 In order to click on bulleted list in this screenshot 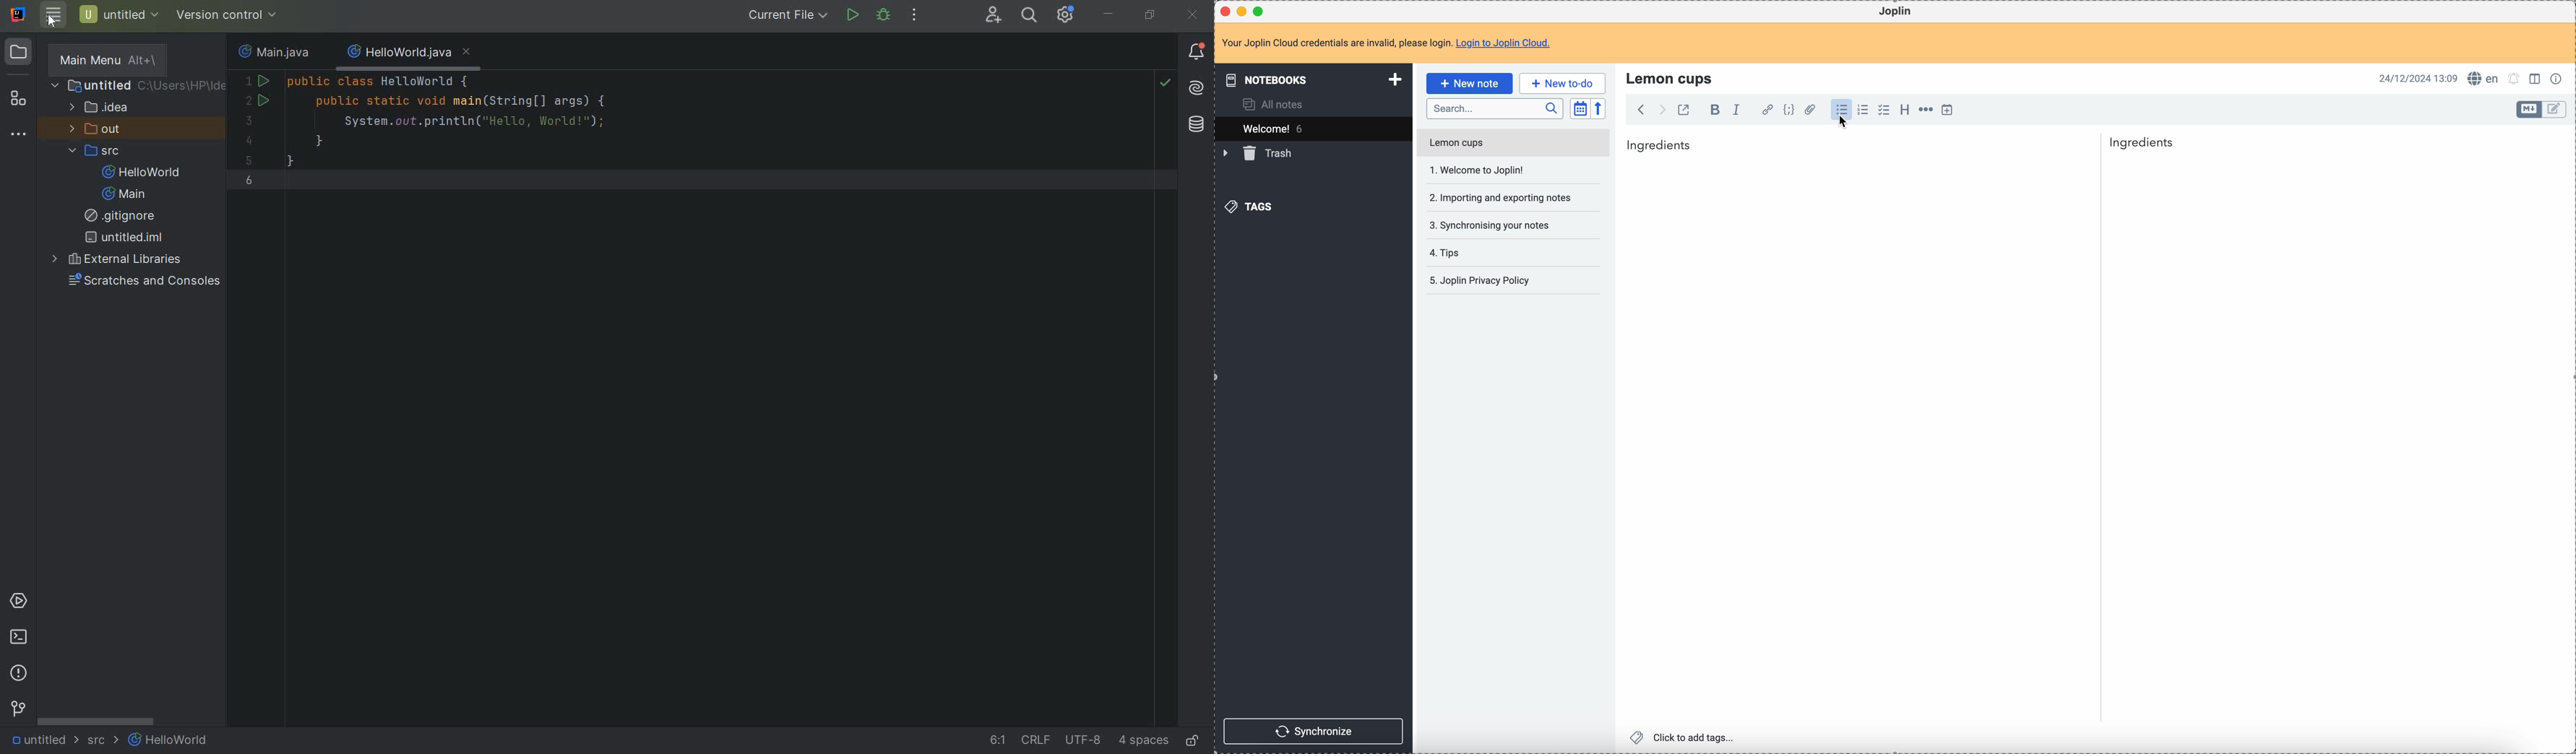, I will do `click(1840, 110)`.